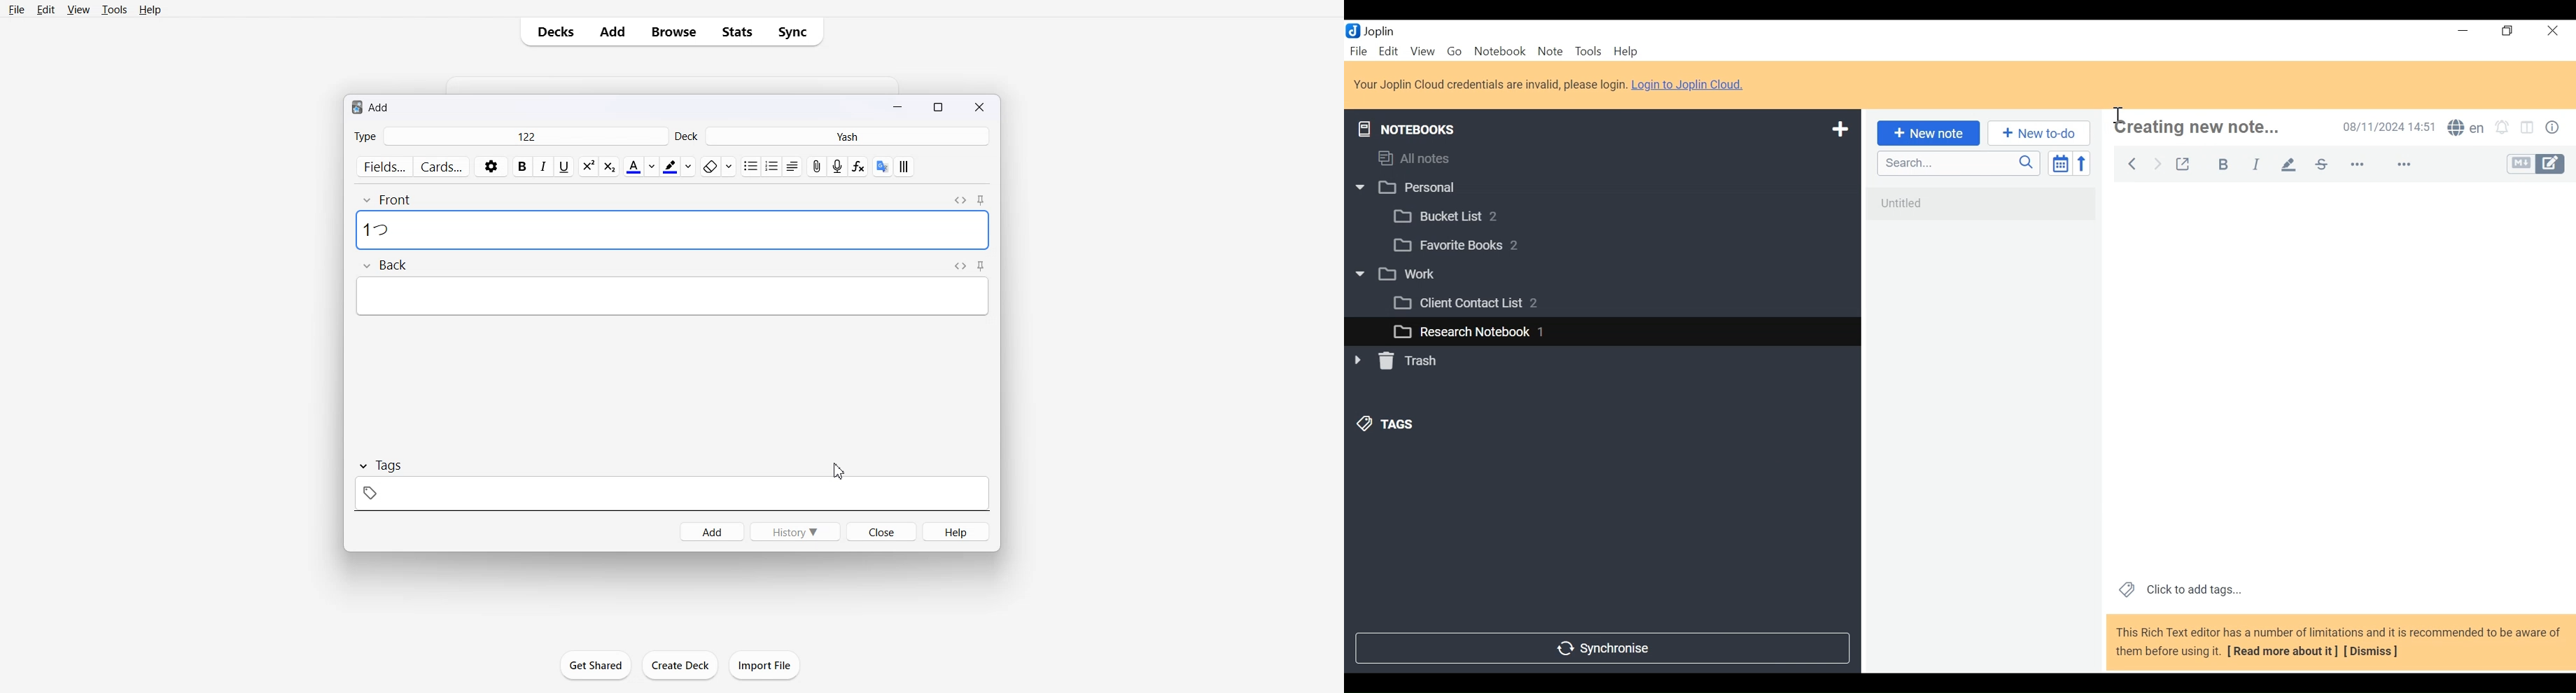 Image resolution: width=2576 pixels, height=700 pixels. I want to click on Stats, so click(736, 31).